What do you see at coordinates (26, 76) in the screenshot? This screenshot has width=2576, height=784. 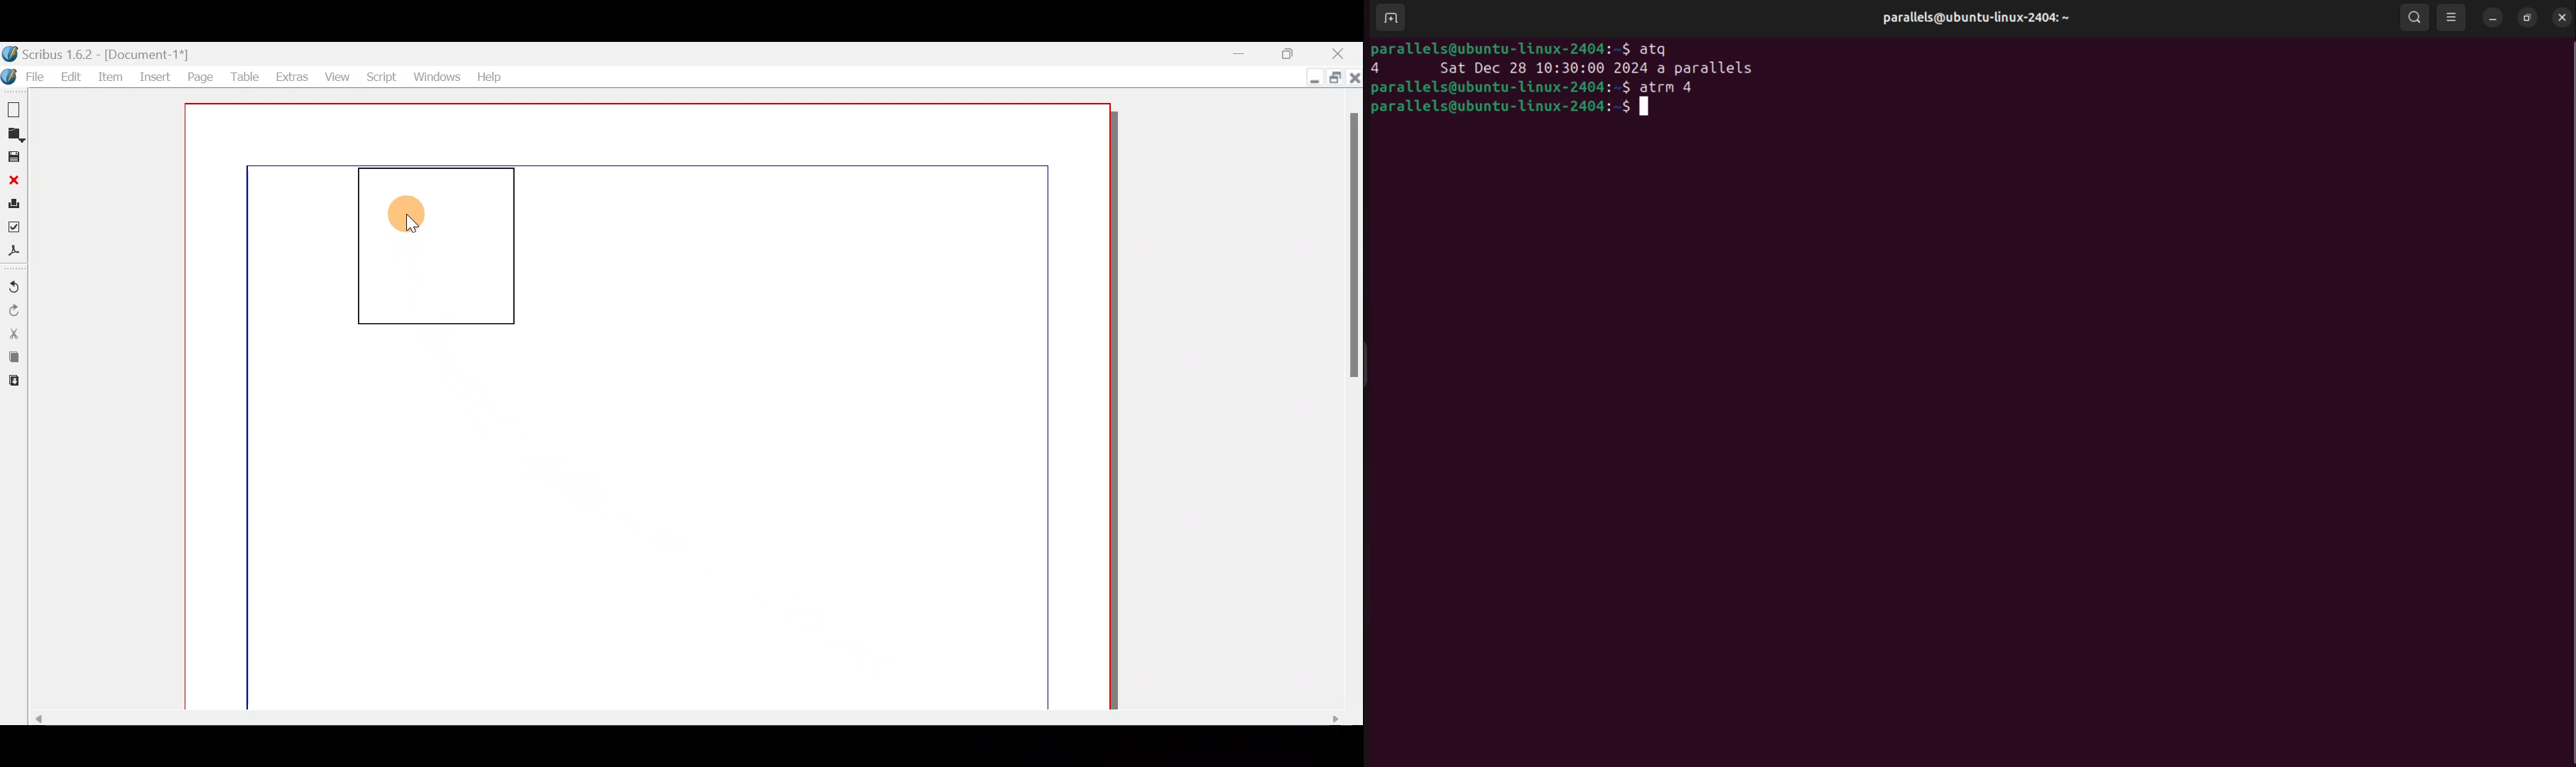 I see `File` at bounding box center [26, 76].